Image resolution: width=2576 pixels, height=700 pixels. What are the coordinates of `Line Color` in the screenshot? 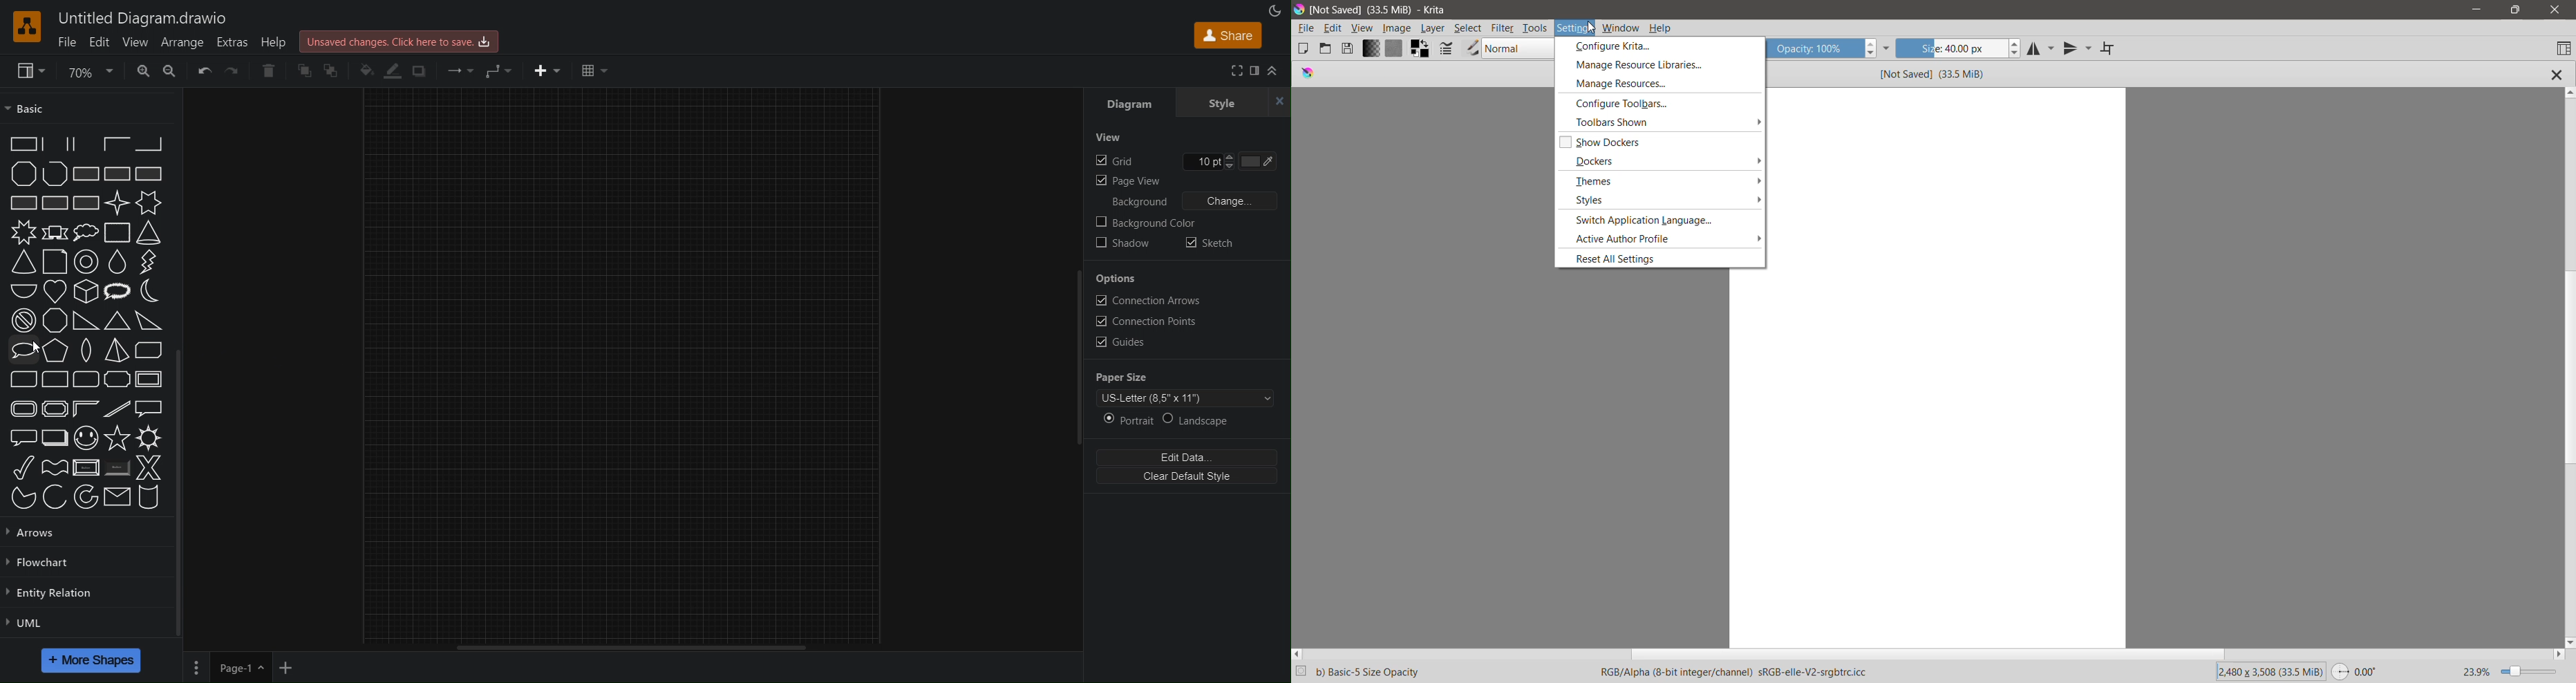 It's located at (393, 71).